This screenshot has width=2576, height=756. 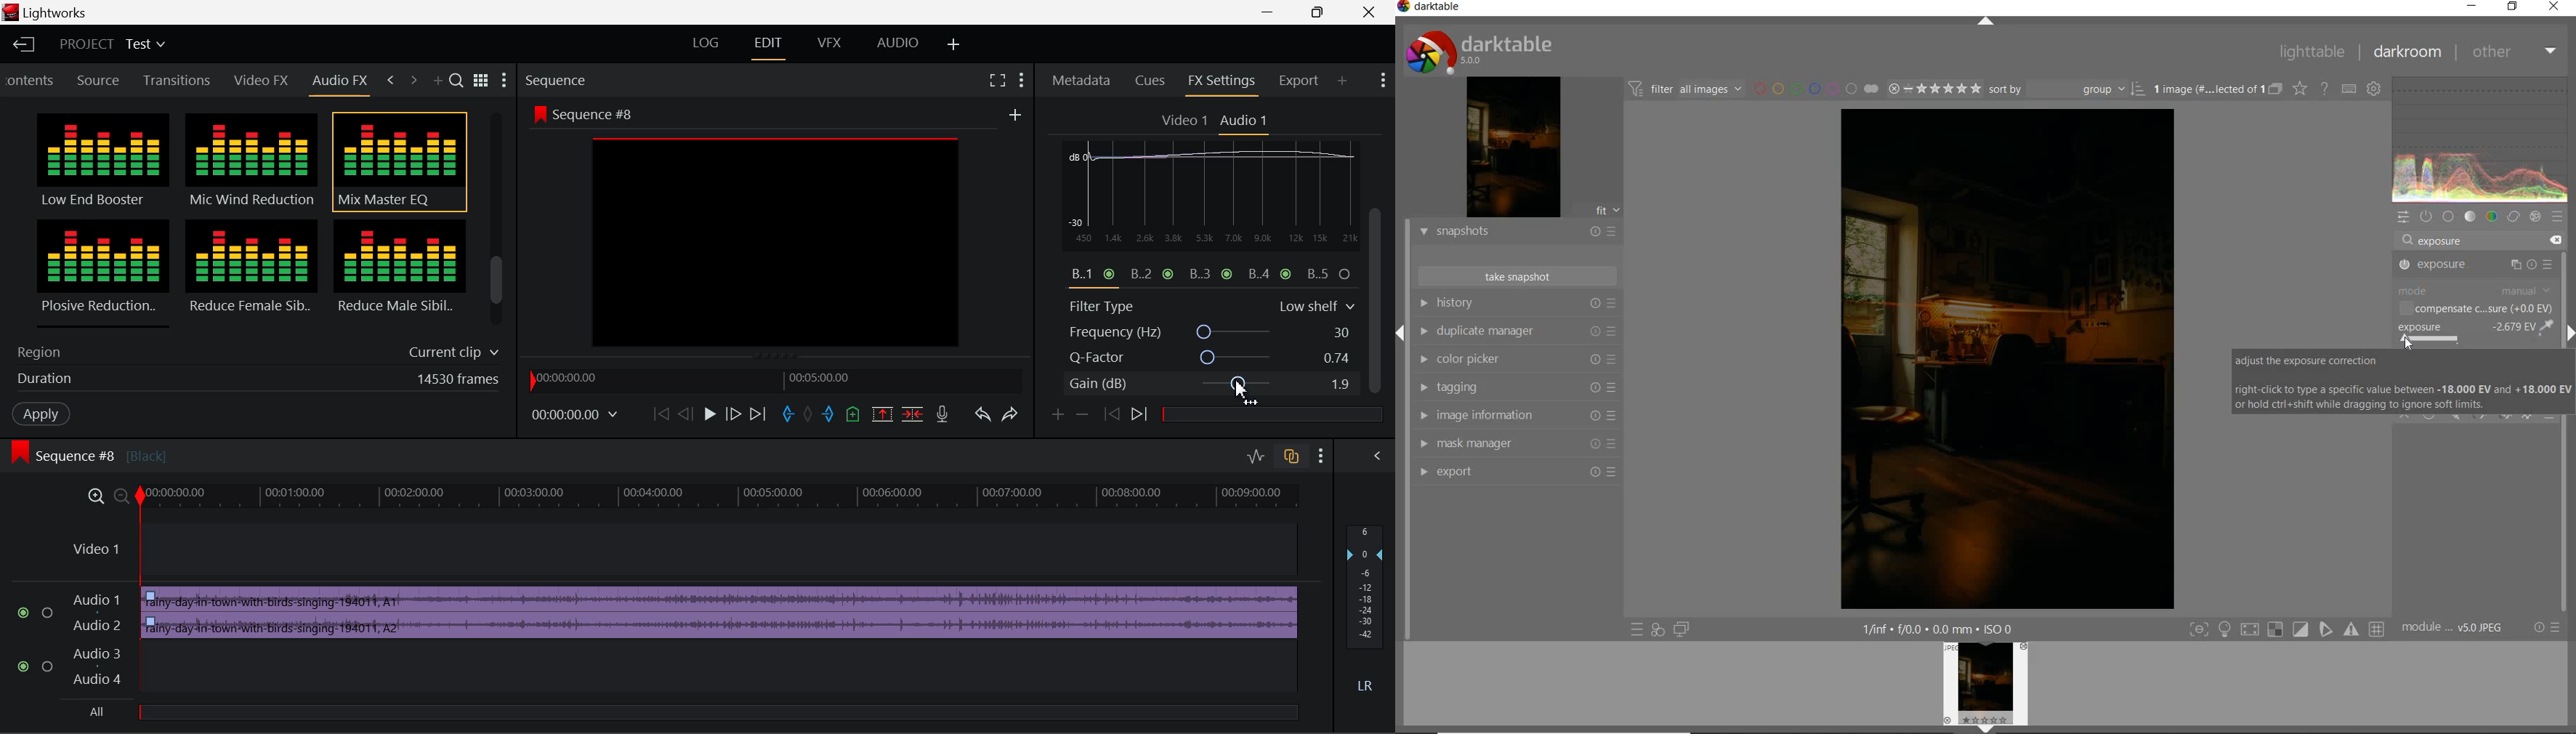 I want to click on All, so click(x=104, y=711).